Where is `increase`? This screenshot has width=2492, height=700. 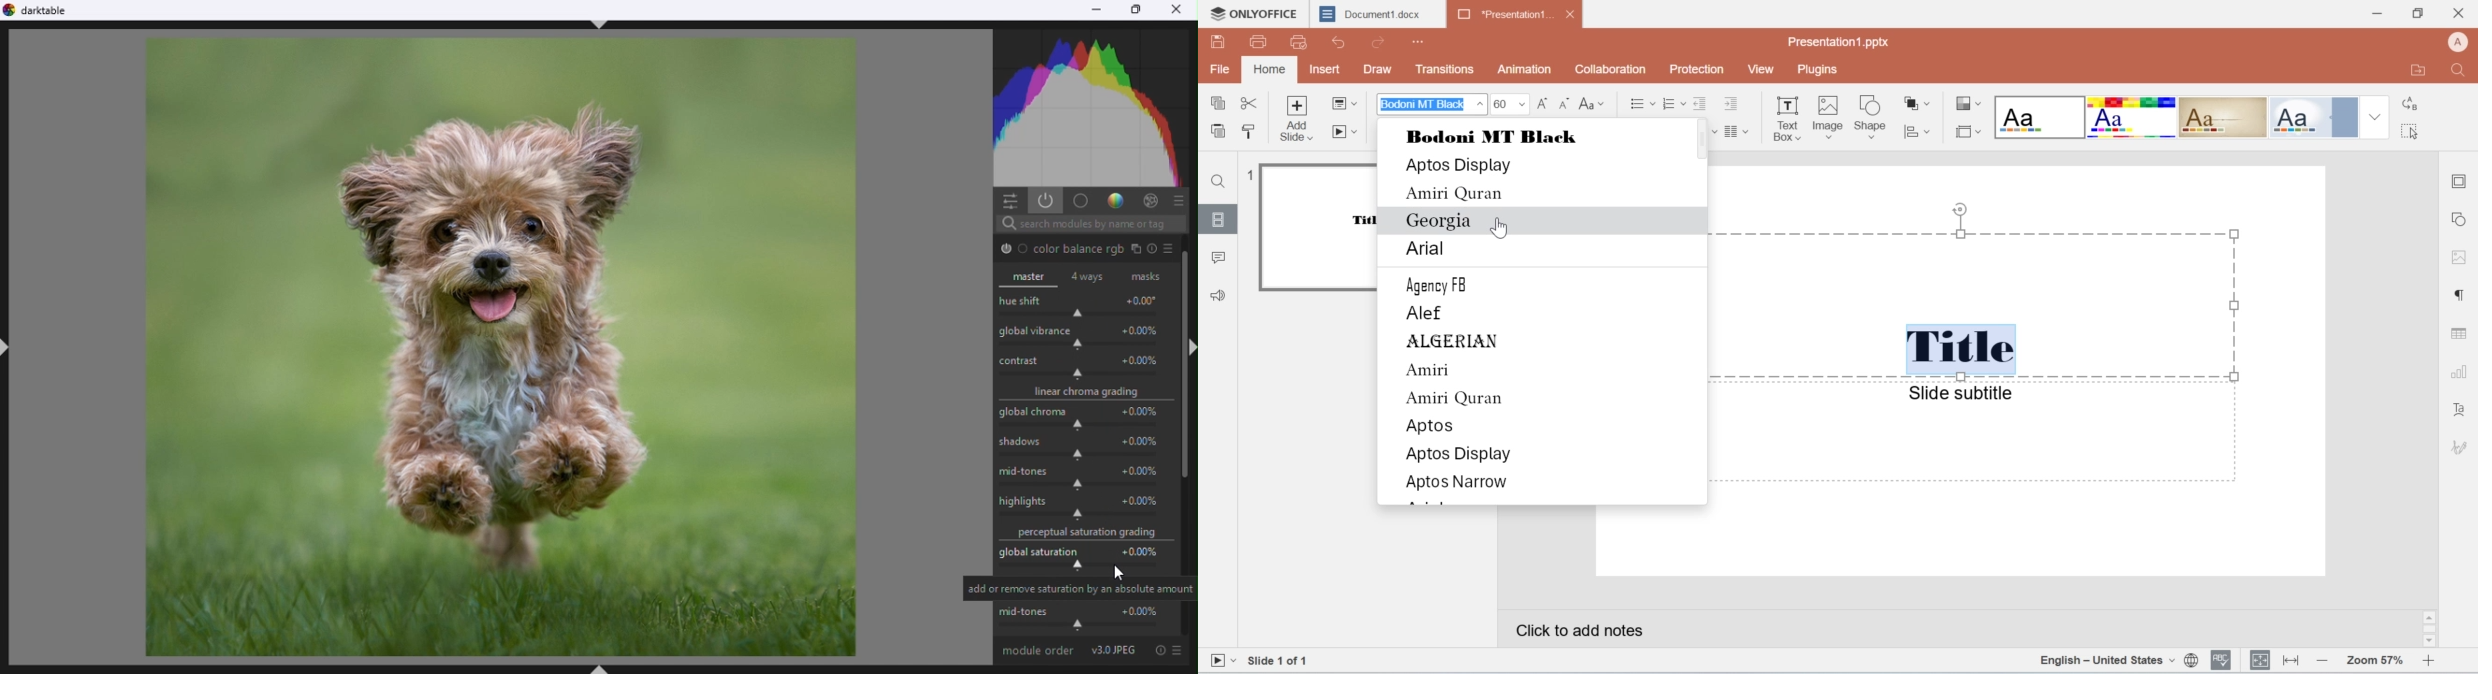
increase is located at coordinates (2429, 661).